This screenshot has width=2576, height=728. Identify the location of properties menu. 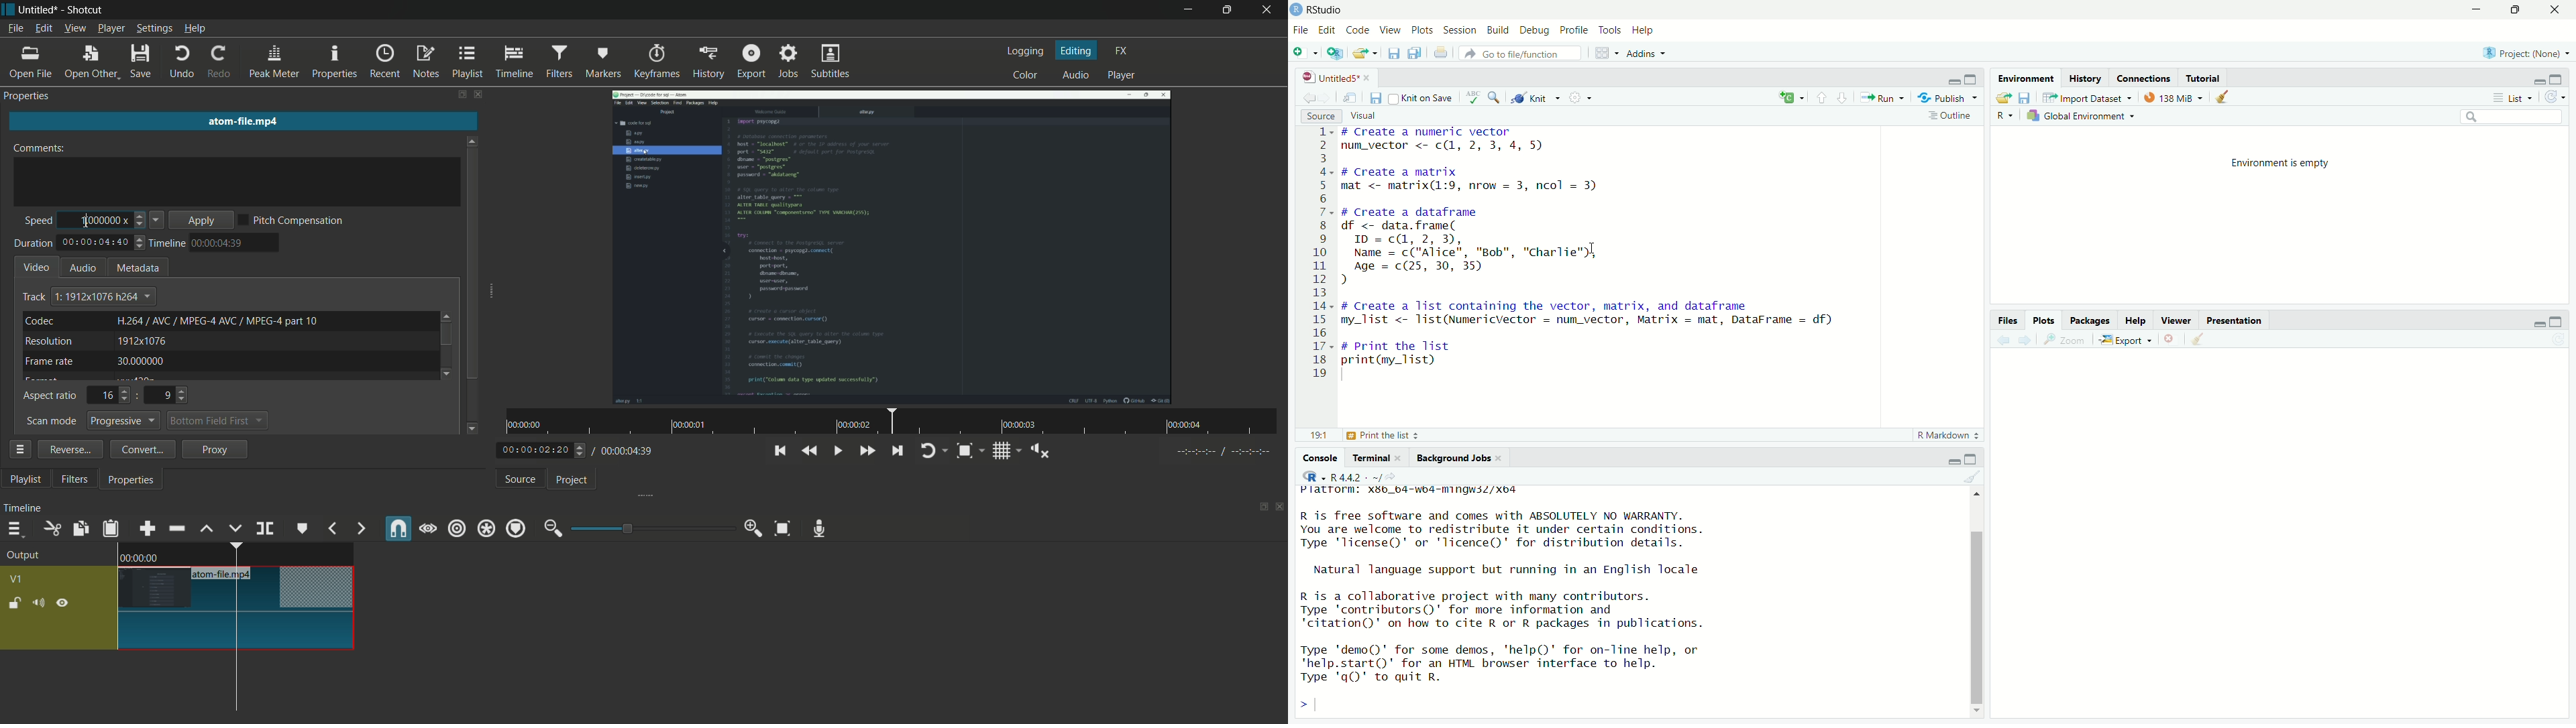
(19, 448).